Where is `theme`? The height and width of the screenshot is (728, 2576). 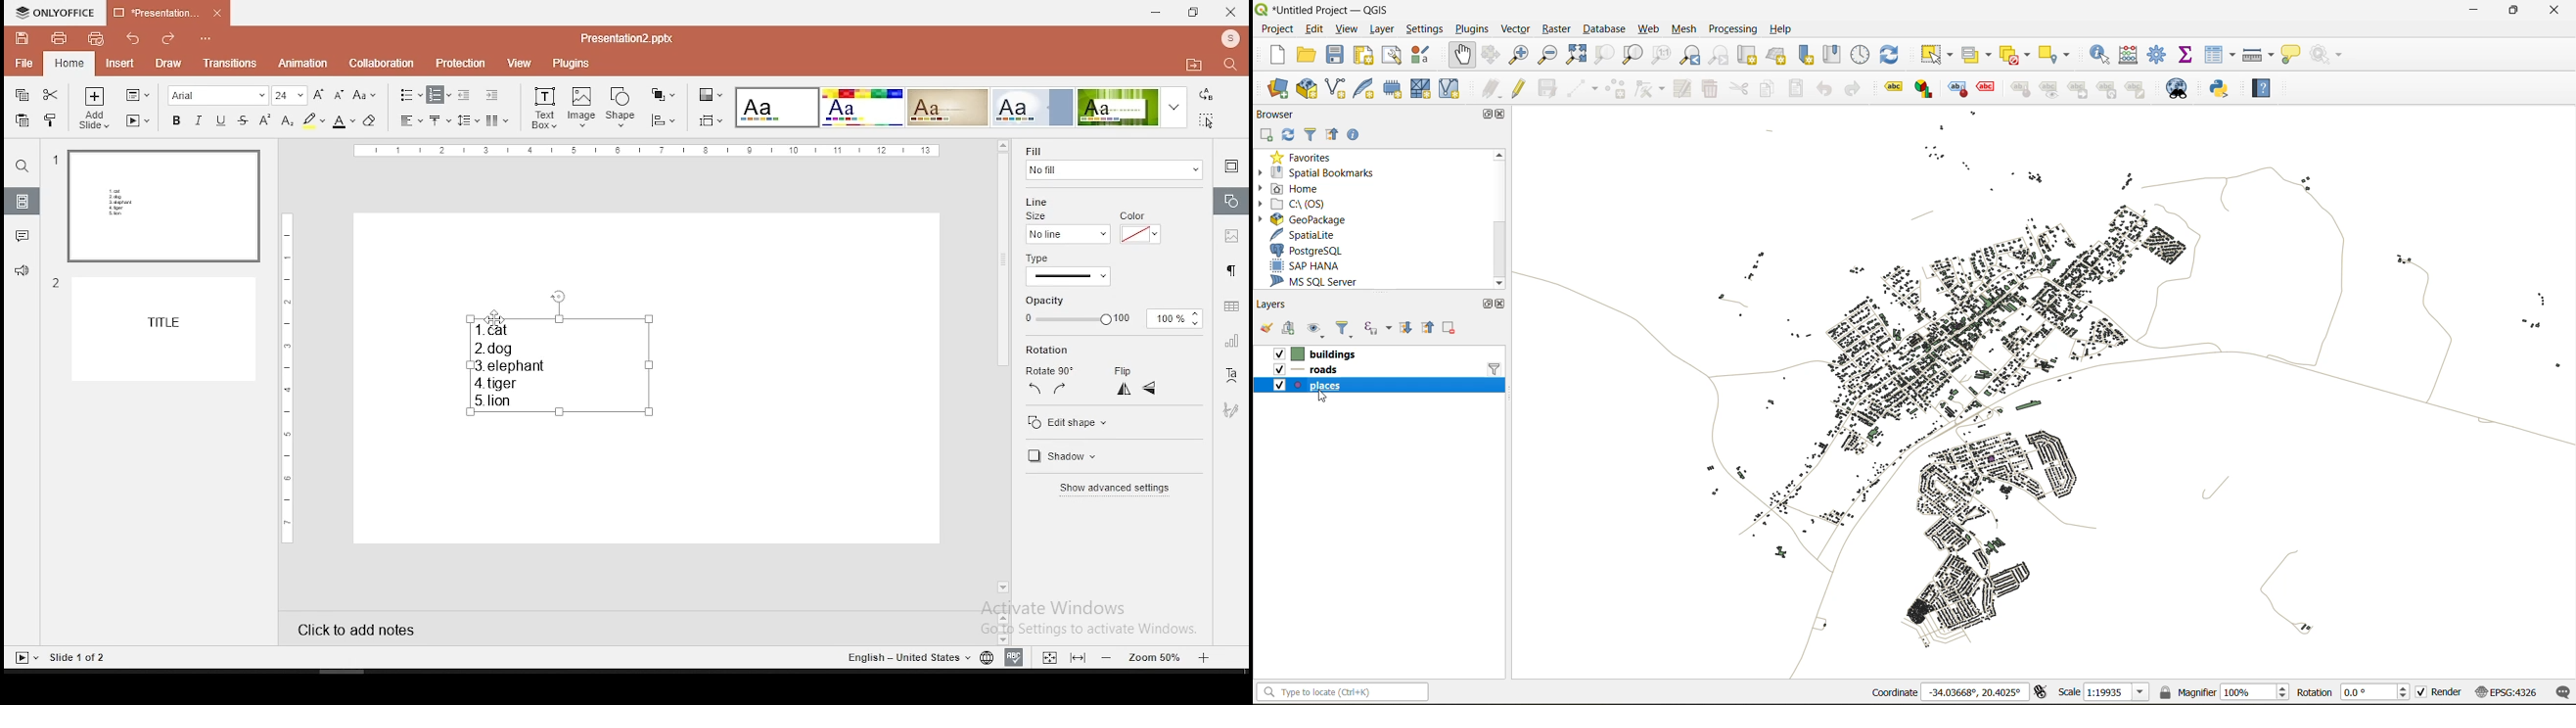 theme is located at coordinates (946, 108).